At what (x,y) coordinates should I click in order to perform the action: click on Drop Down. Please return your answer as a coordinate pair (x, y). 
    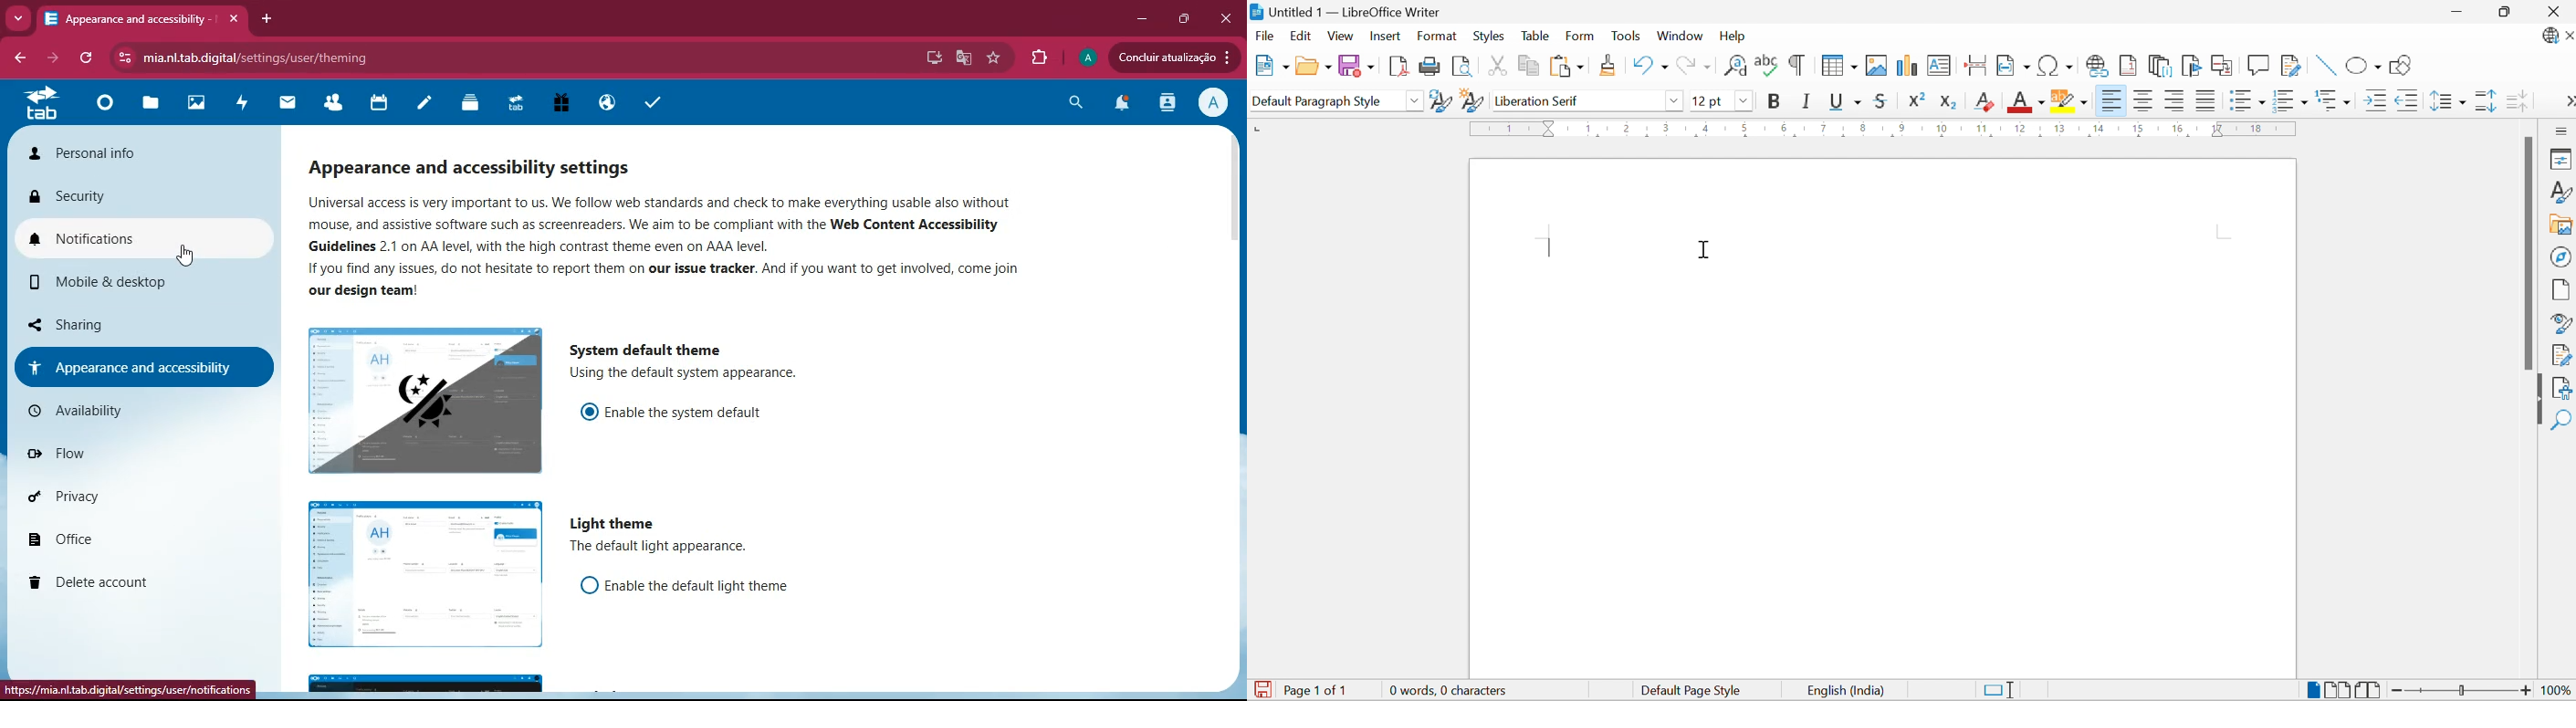
    Looking at the image, I should click on (1674, 100).